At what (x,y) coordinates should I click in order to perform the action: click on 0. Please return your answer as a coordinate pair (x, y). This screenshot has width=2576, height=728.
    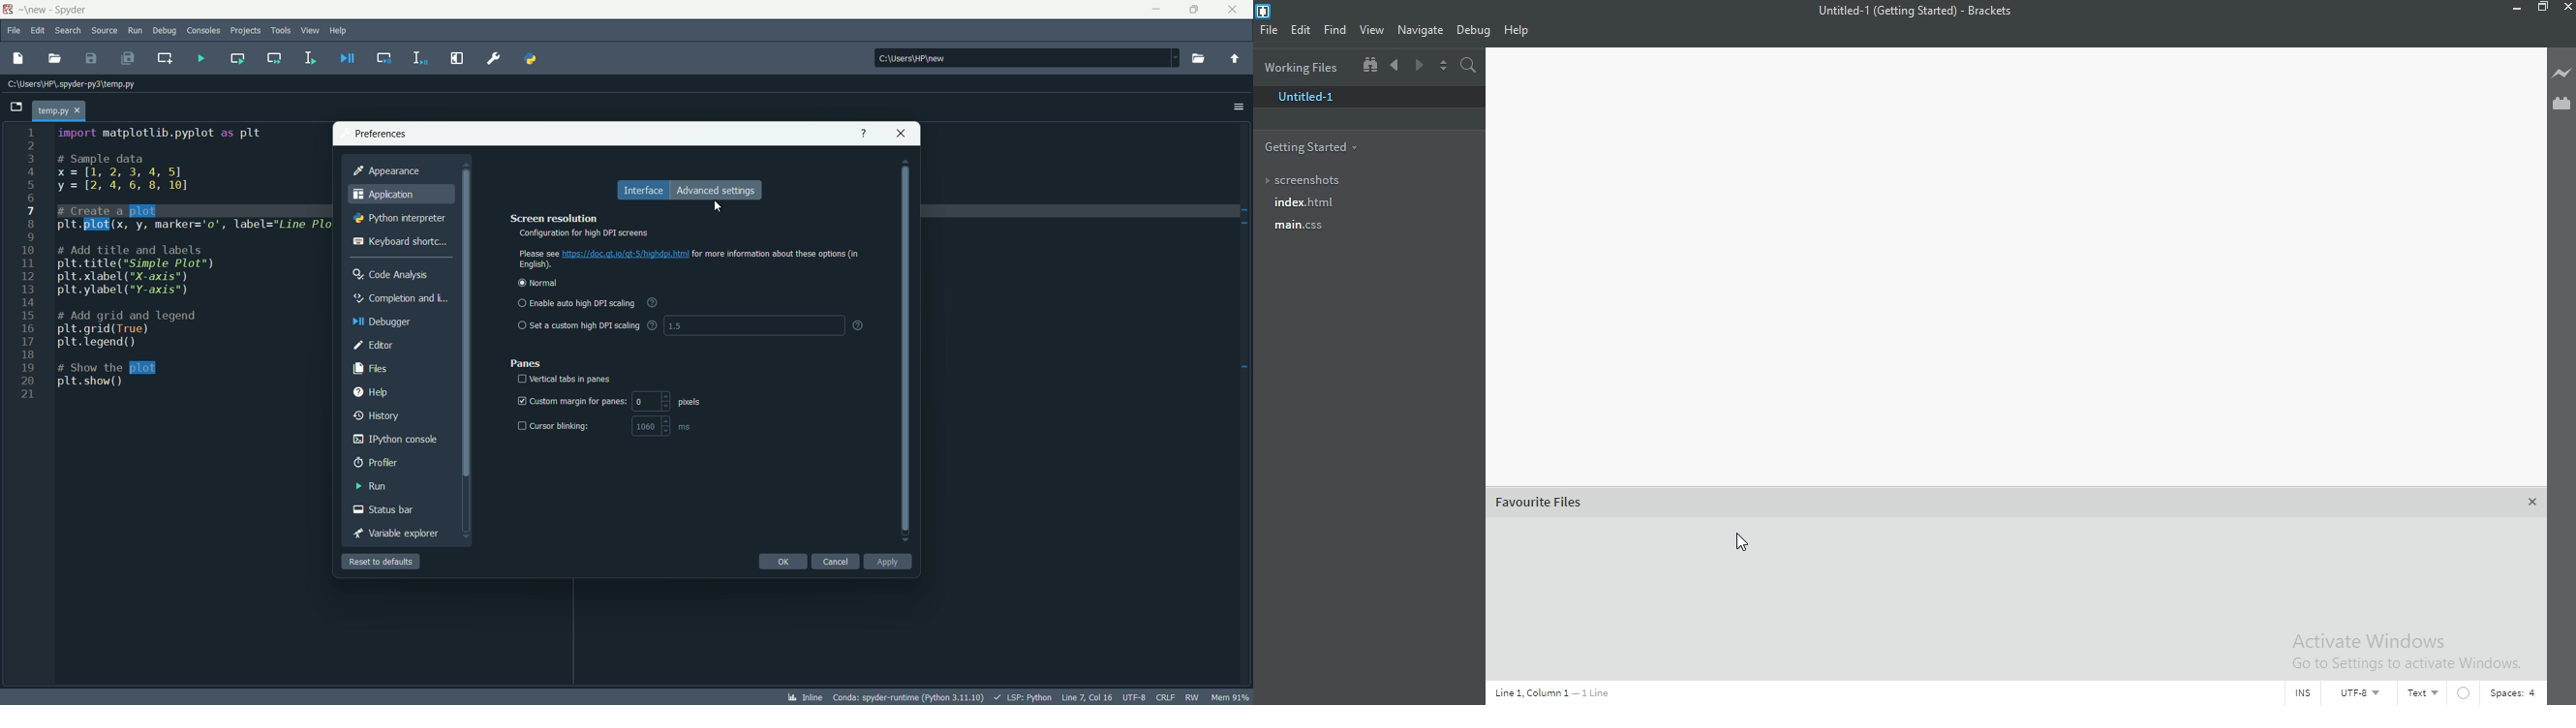
    Looking at the image, I should click on (639, 401).